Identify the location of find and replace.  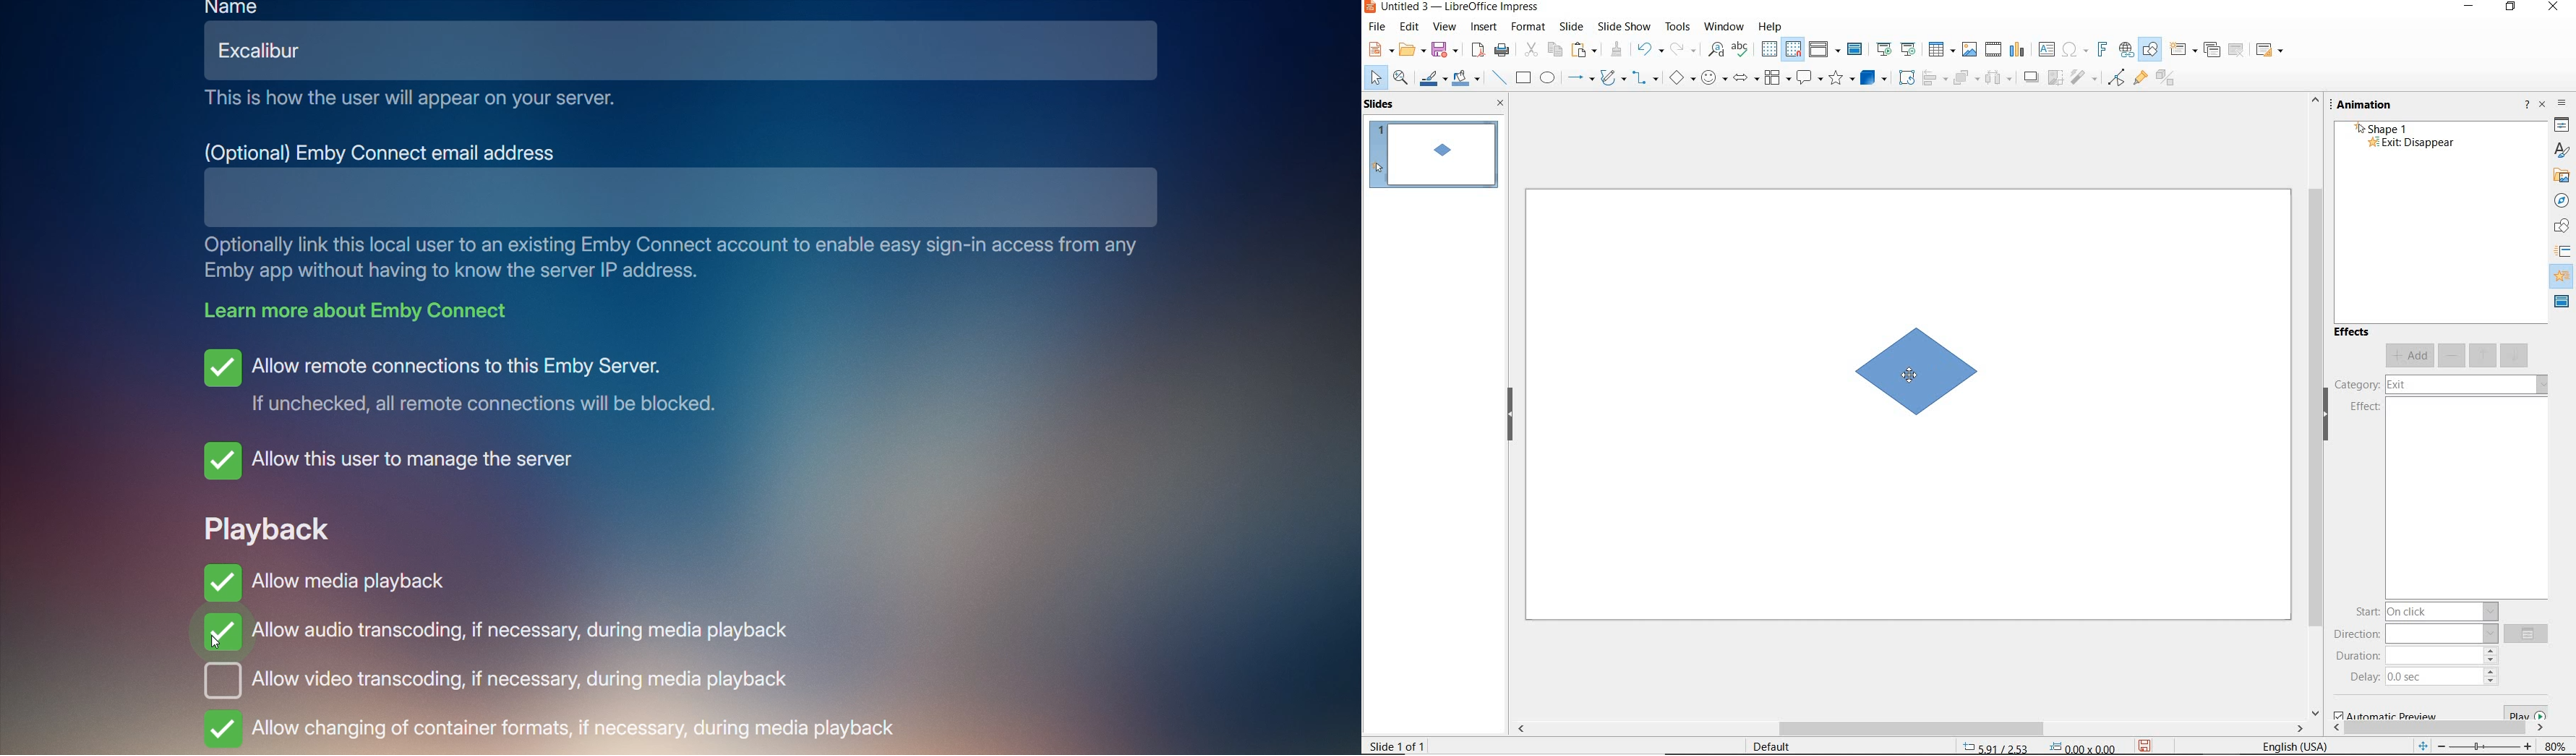
(1716, 50).